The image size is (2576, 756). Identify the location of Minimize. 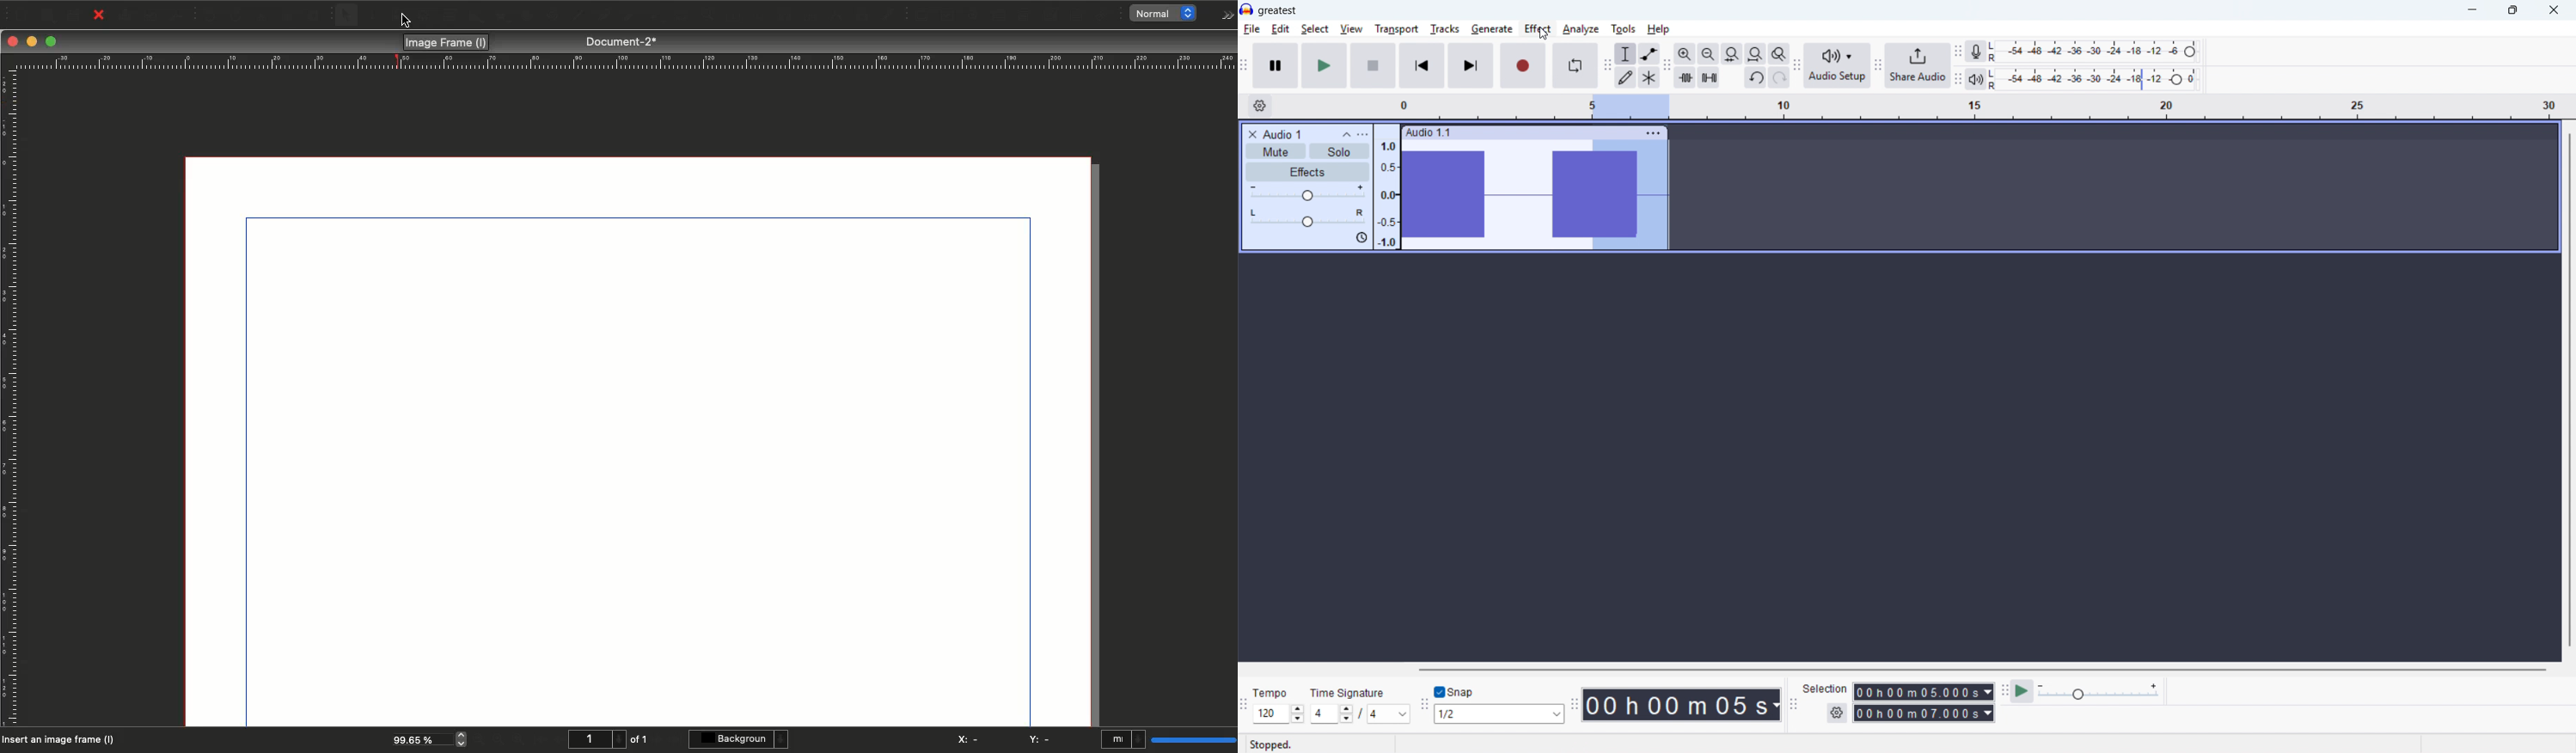
(34, 42).